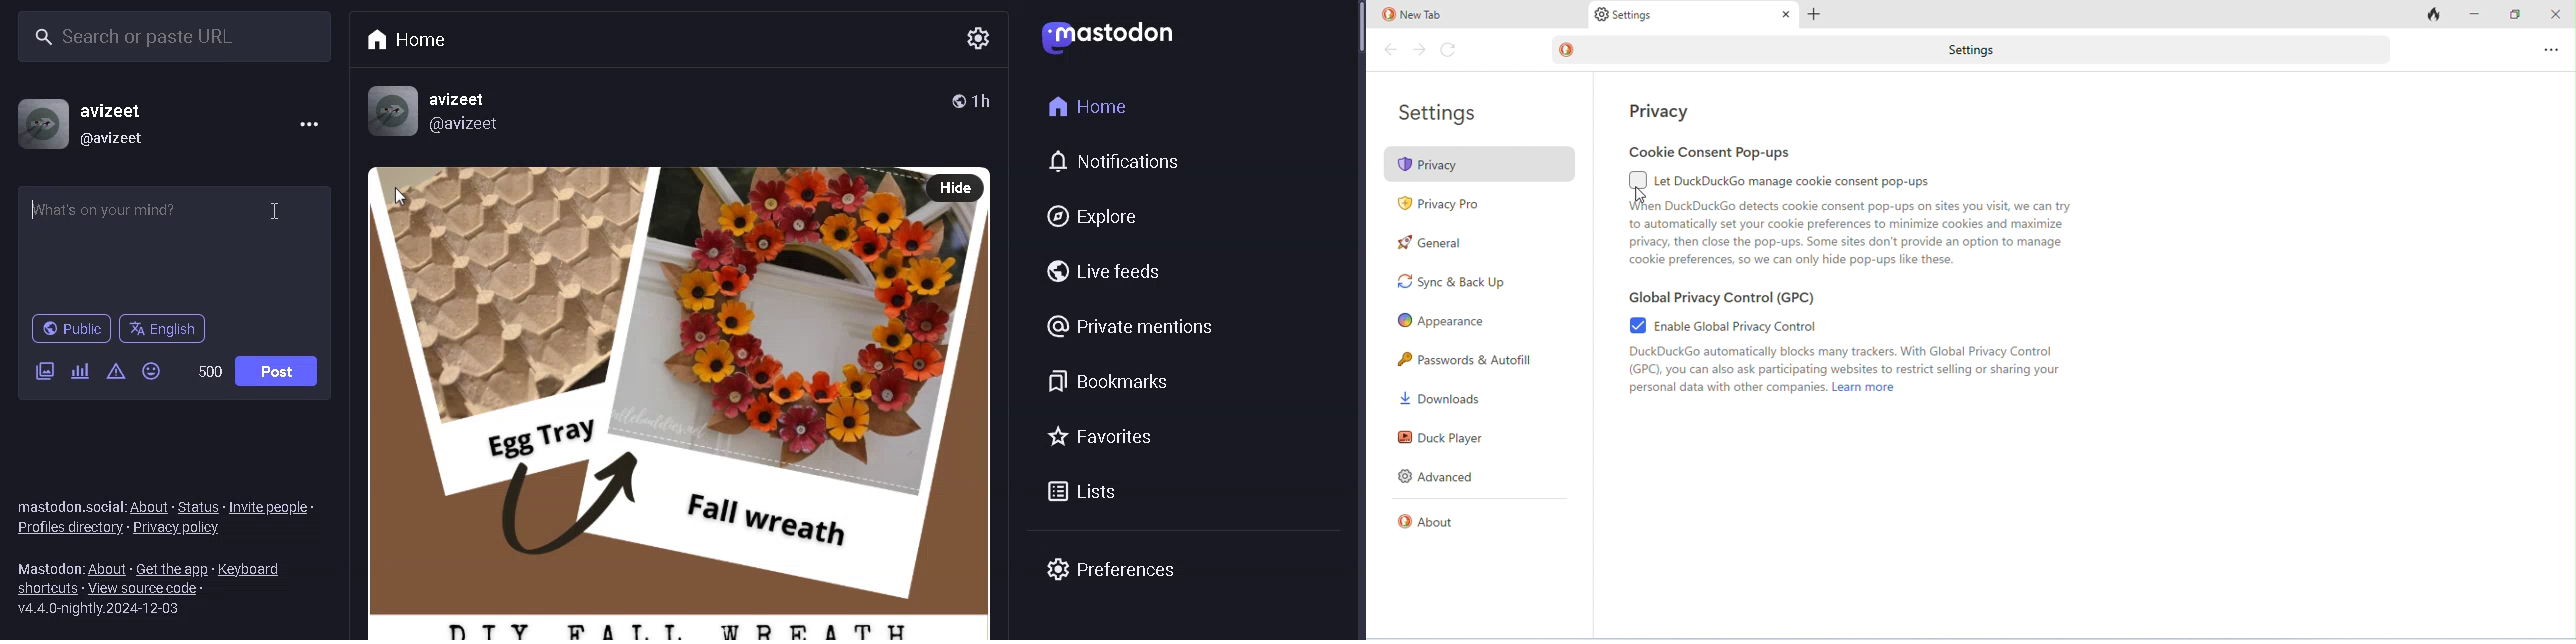 This screenshot has height=644, width=2576. What do you see at coordinates (283, 371) in the screenshot?
I see `POST` at bounding box center [283, 371].